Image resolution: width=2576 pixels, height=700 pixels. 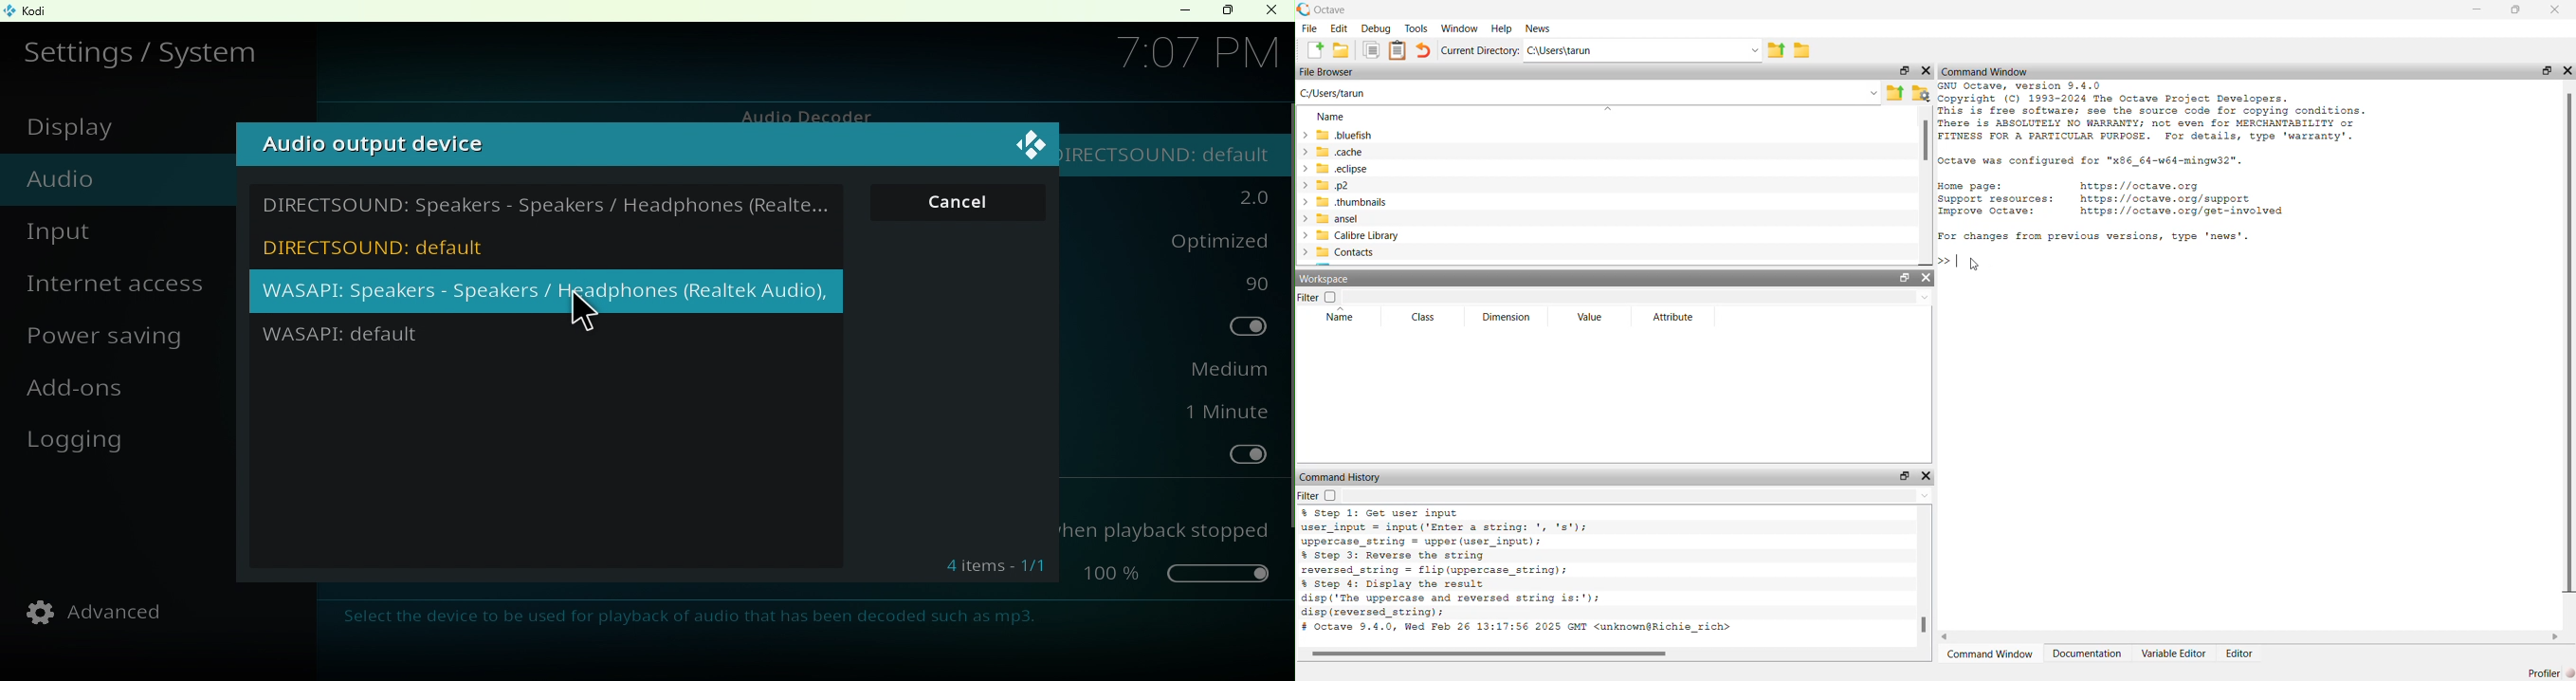 What do you see at coordinates (30, 10) in the screenshot?
I see `Kodi icon` at bounding box center [30, 10].